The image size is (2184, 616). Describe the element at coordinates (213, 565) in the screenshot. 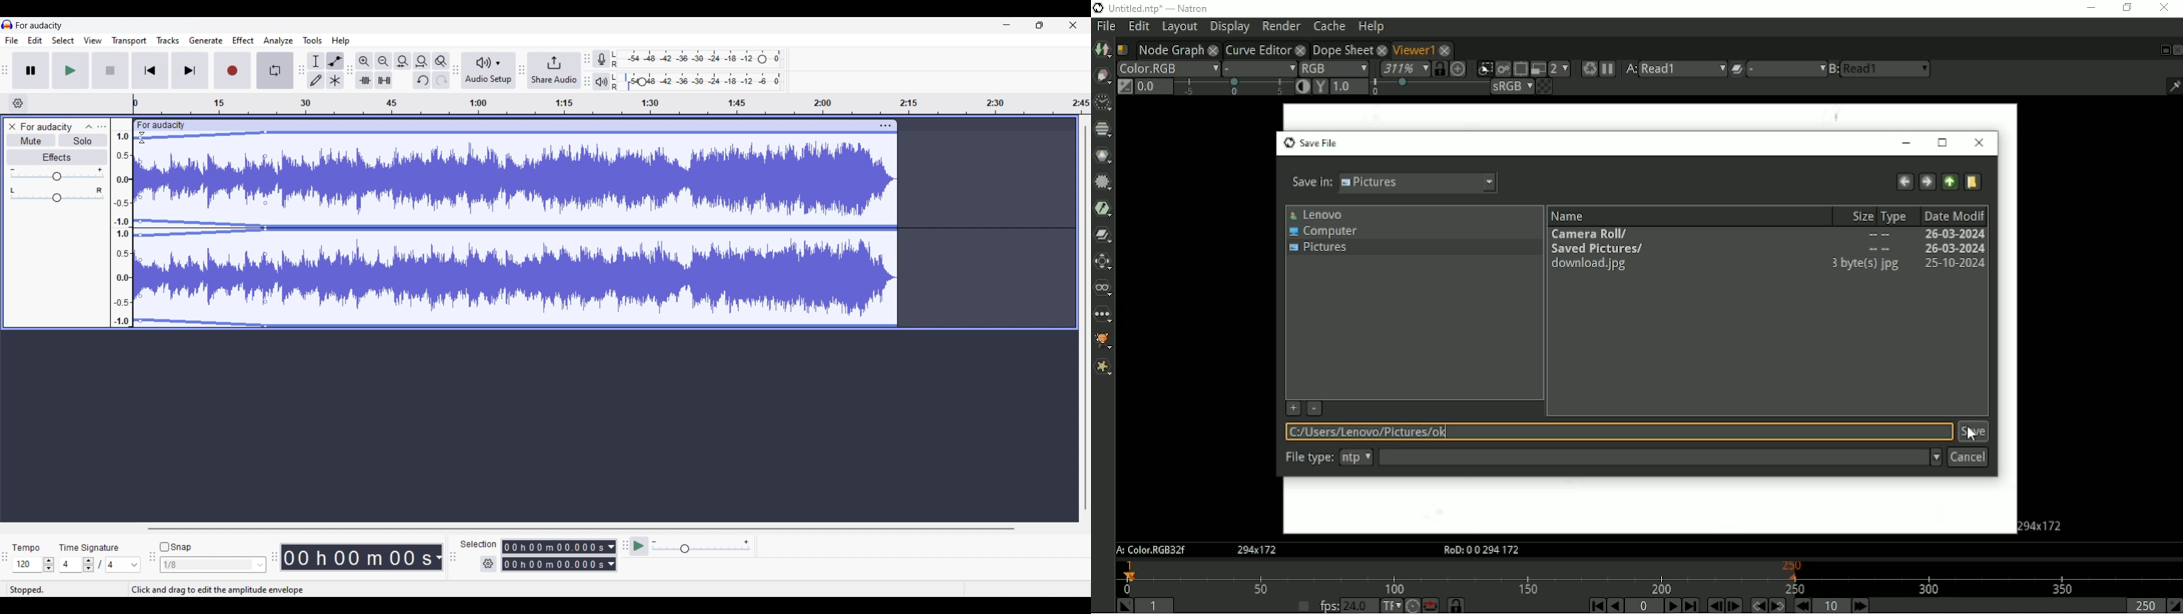

I see `Snap options` at that location.